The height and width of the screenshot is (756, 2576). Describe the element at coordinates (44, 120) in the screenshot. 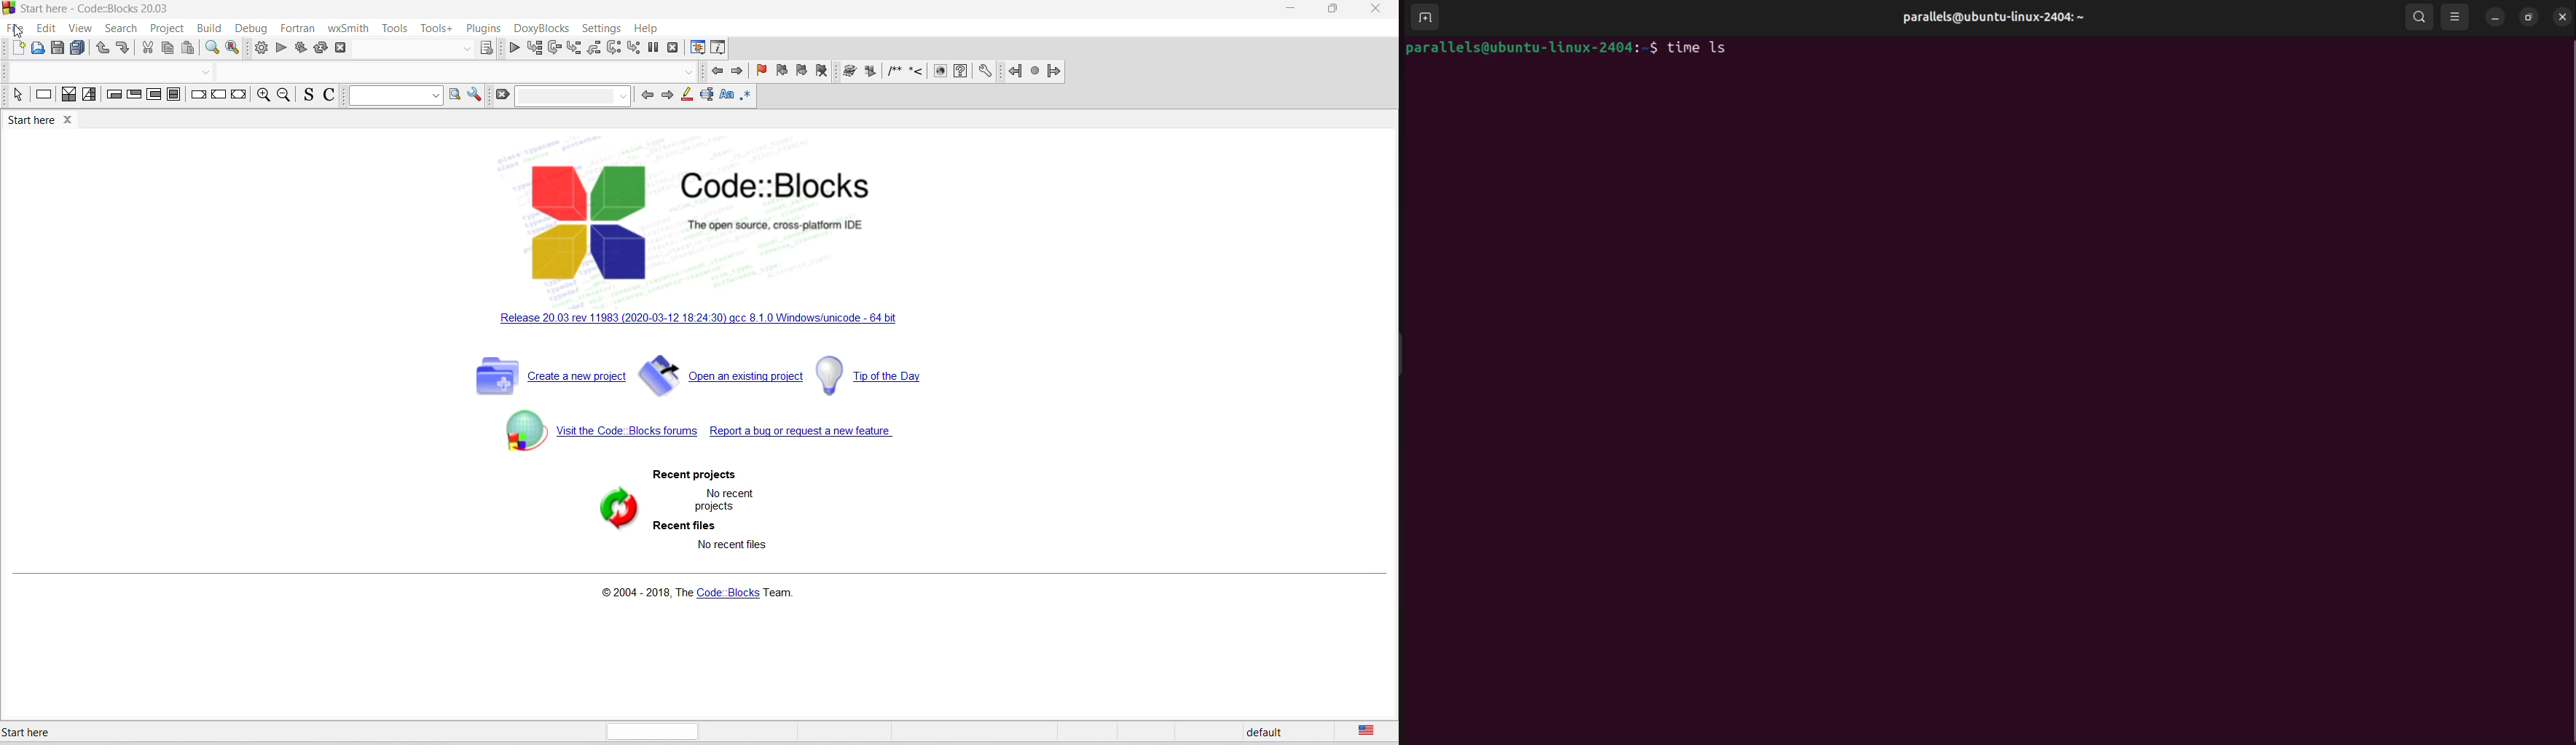

I see `start here tab` at that location.